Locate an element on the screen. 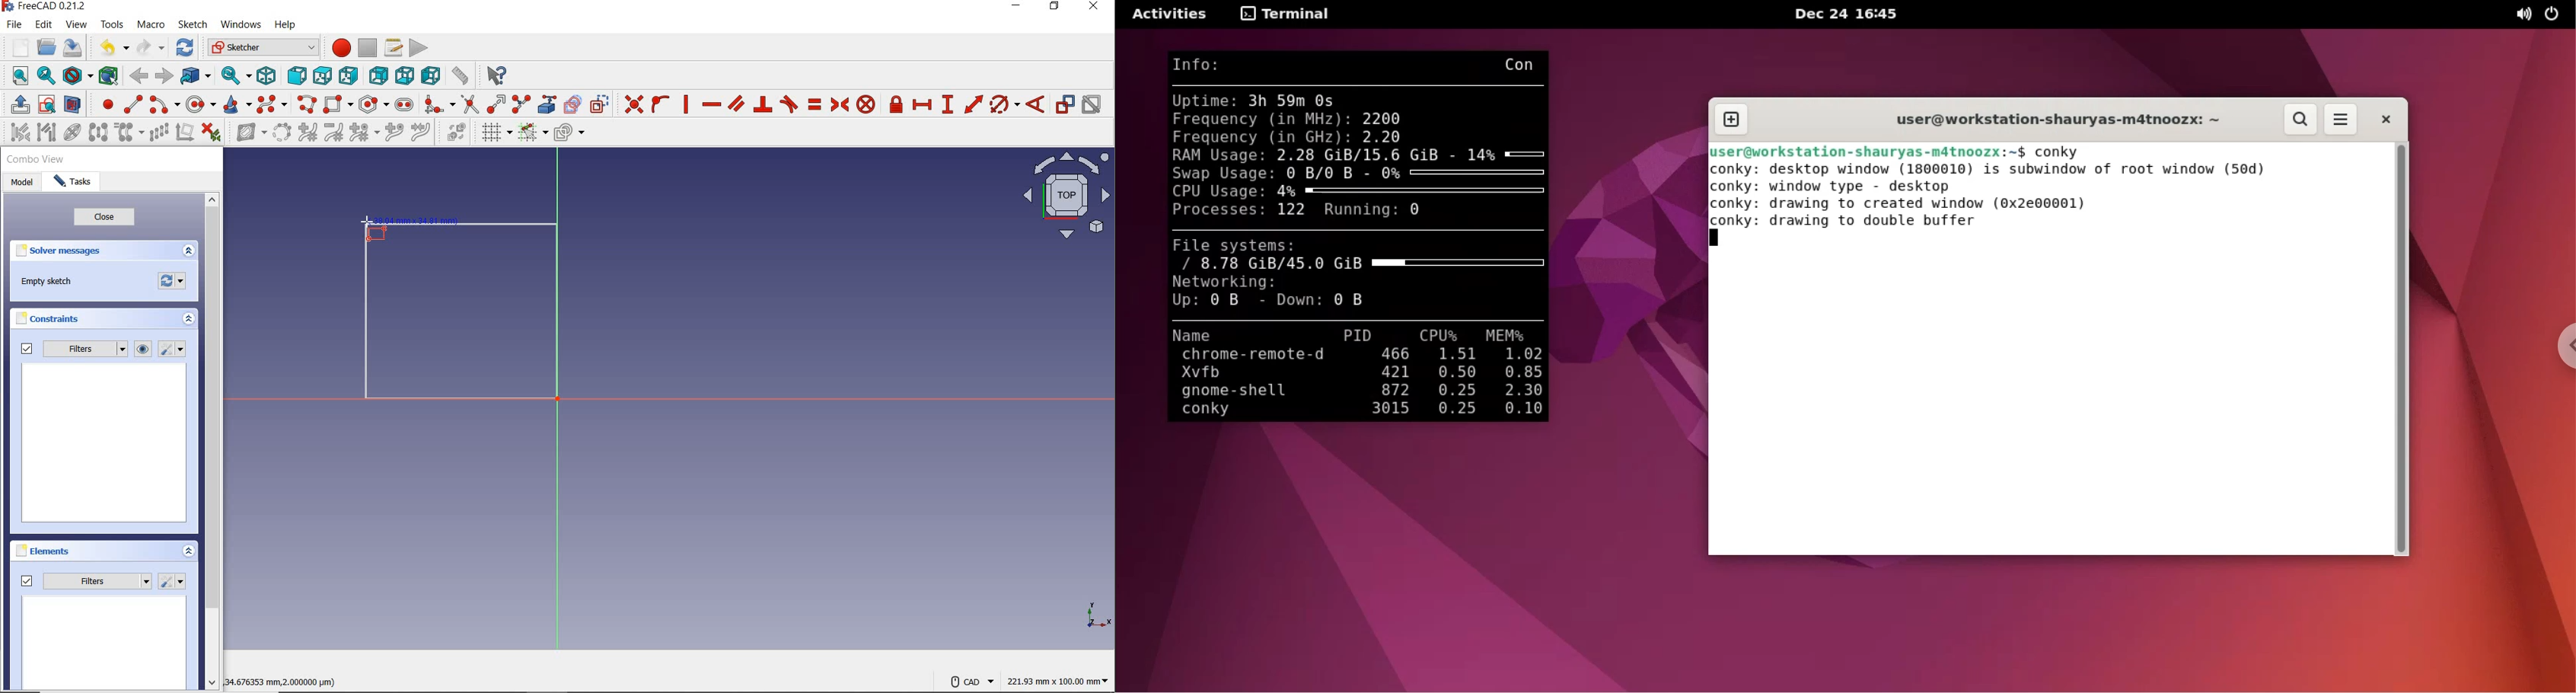 This screenshot has height=700, width=2576. isometric is located at coordinates (266, 76).